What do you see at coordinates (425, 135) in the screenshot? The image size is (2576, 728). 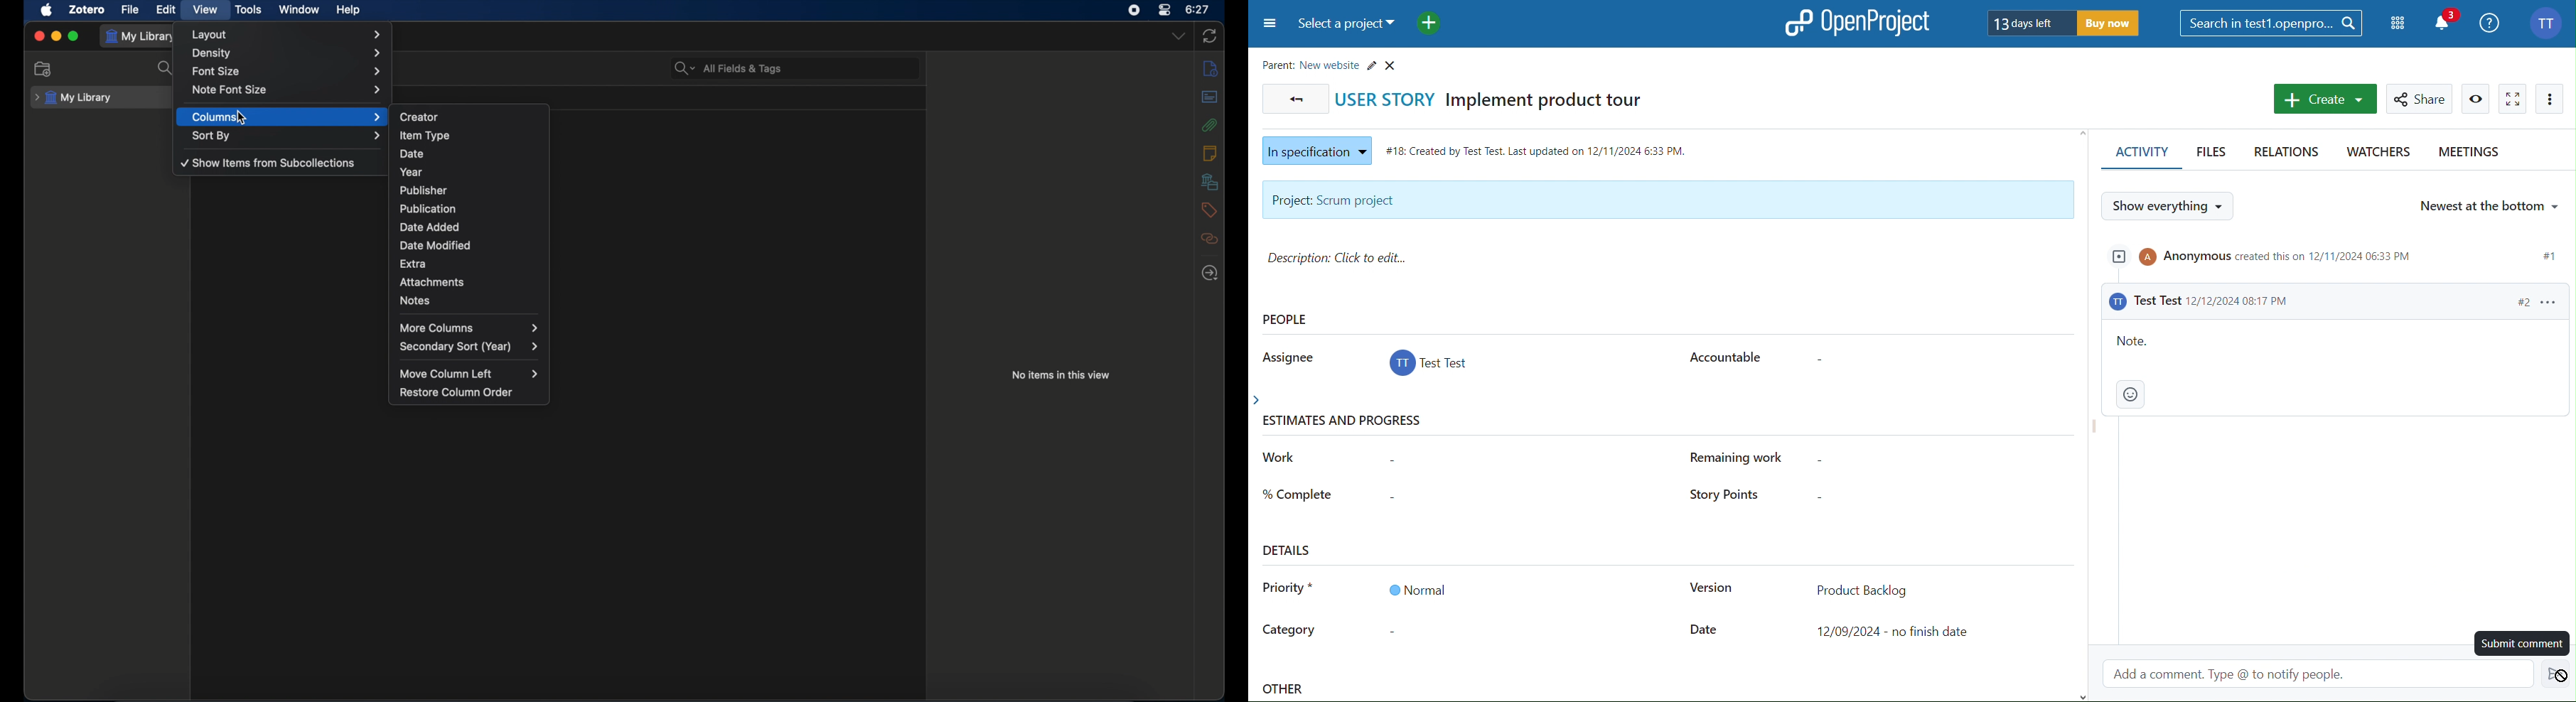 I see `item type` at bounding box center [425, 135].